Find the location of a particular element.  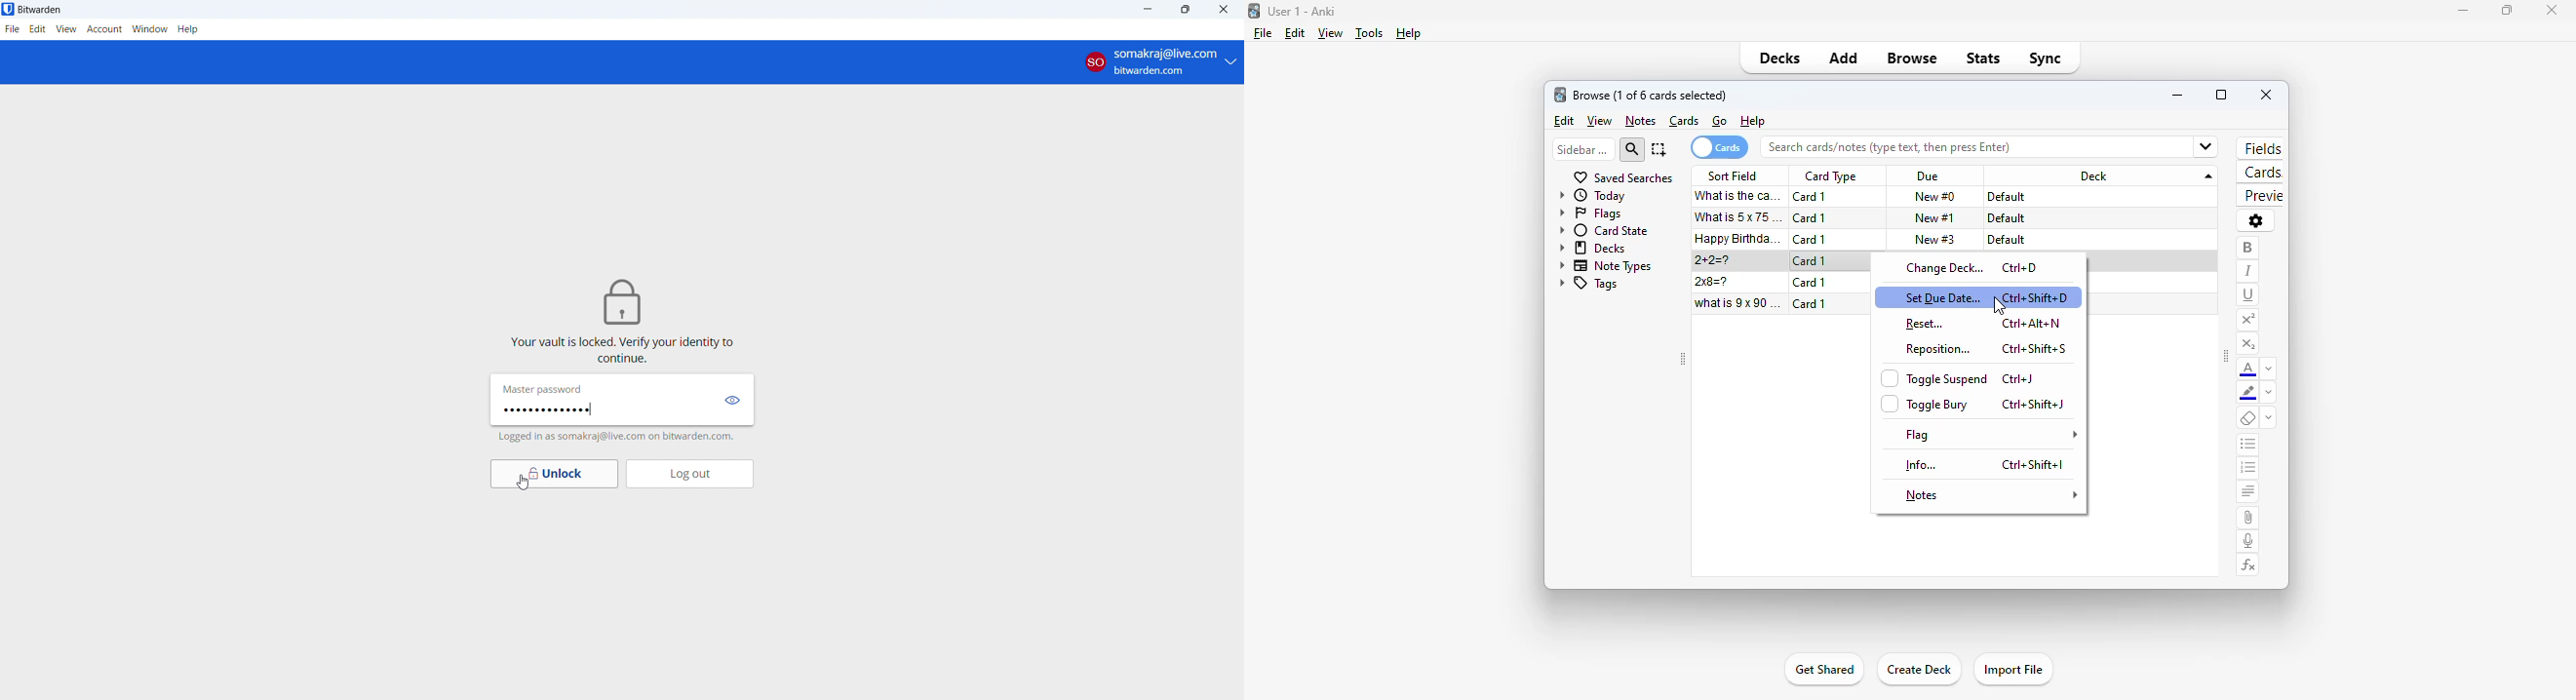

unordered list is located at coordinates (2248, 446).